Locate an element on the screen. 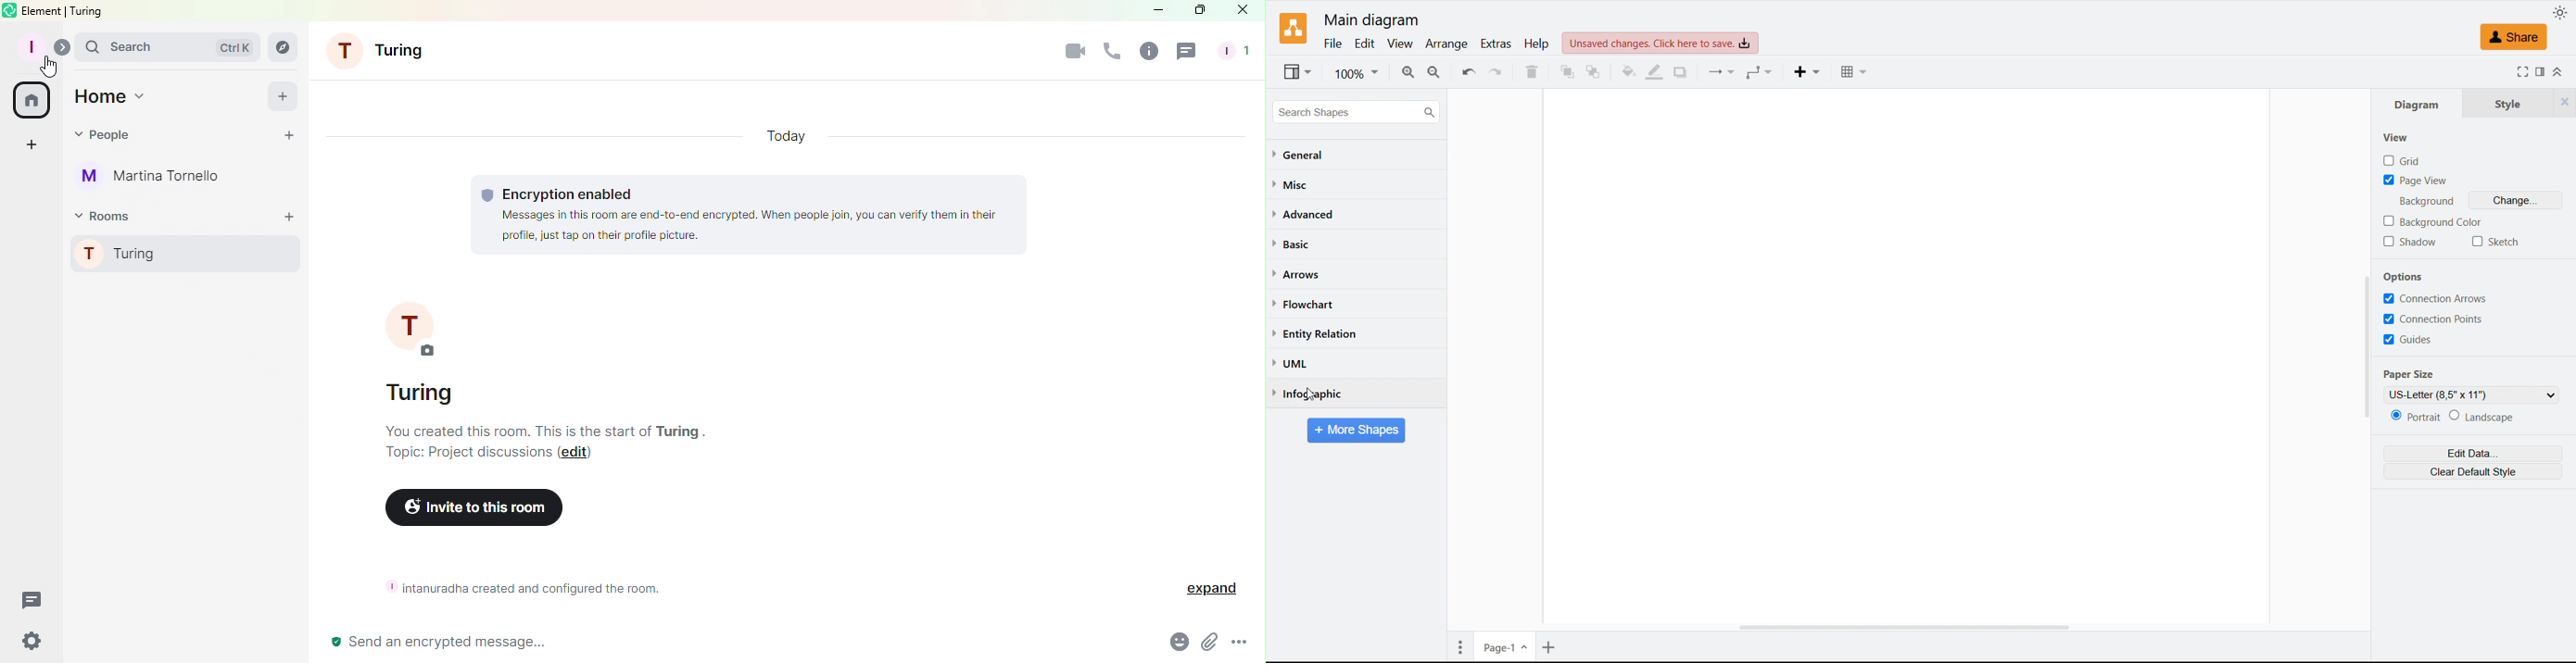 Image resolution: width=2576 pixels, height=672 pixels. element is located at coordinates (43, 10).